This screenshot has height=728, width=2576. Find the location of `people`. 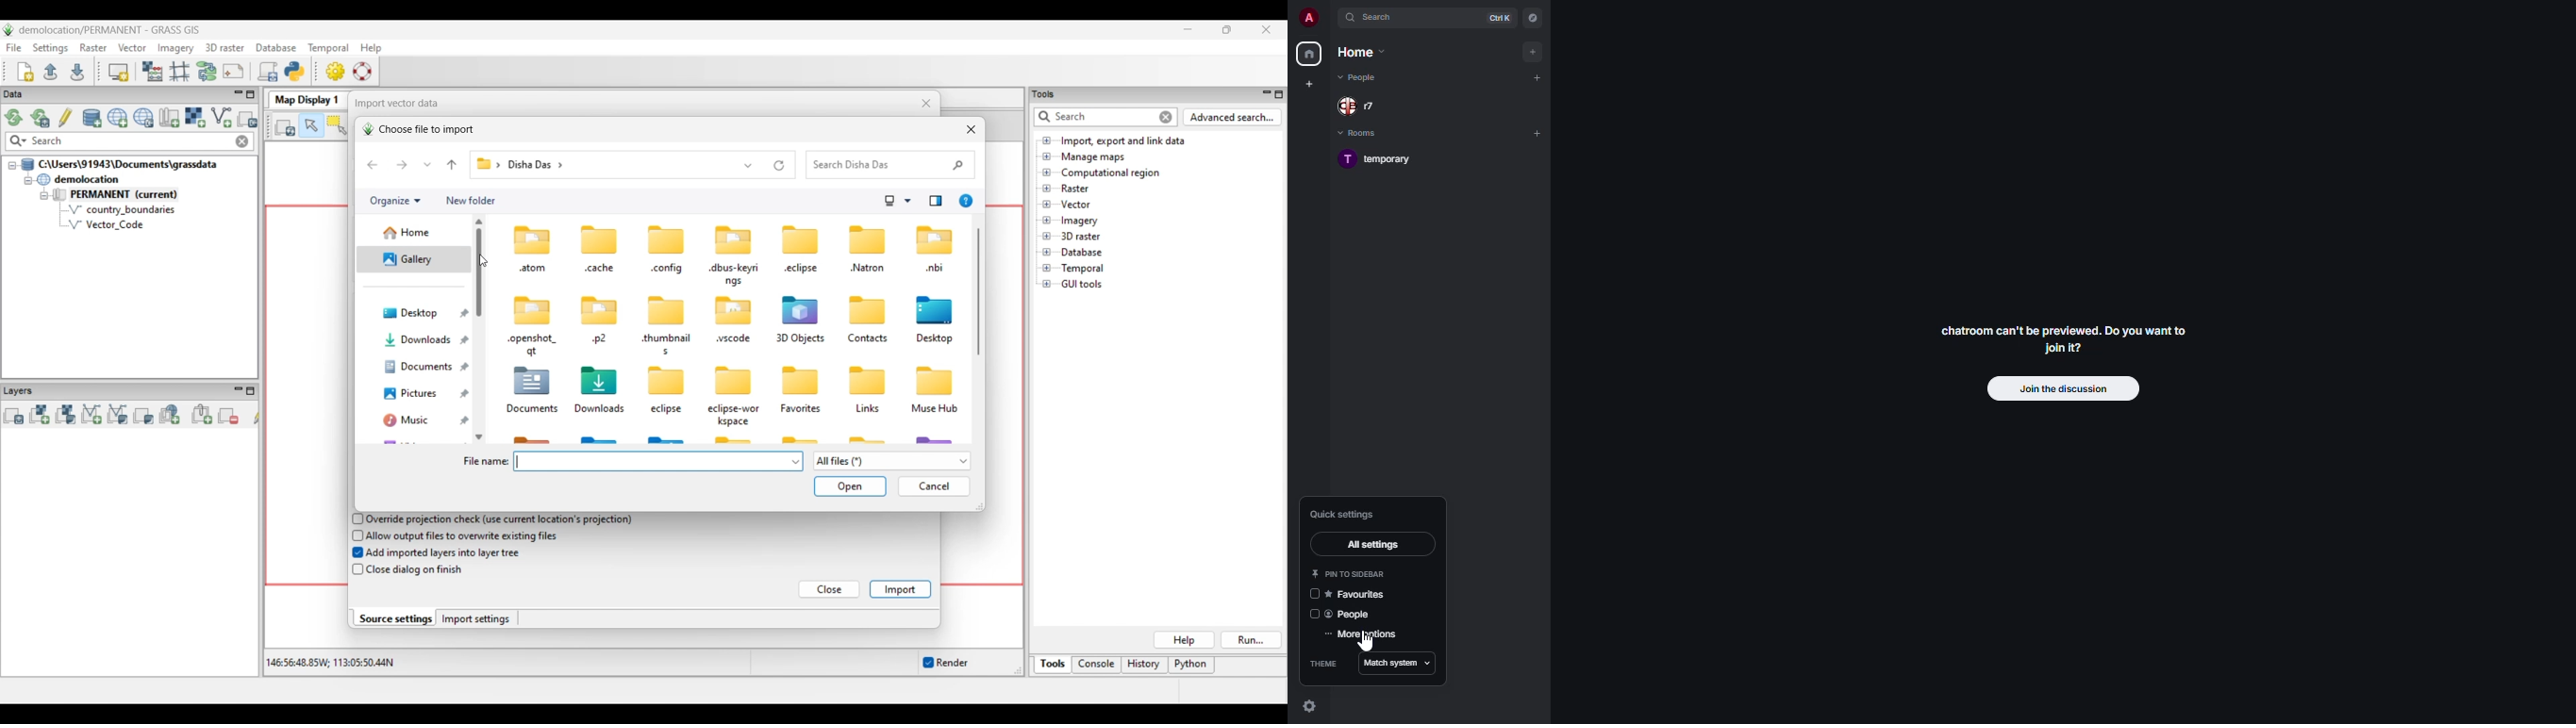

people is located at coordinates (1363, 106).